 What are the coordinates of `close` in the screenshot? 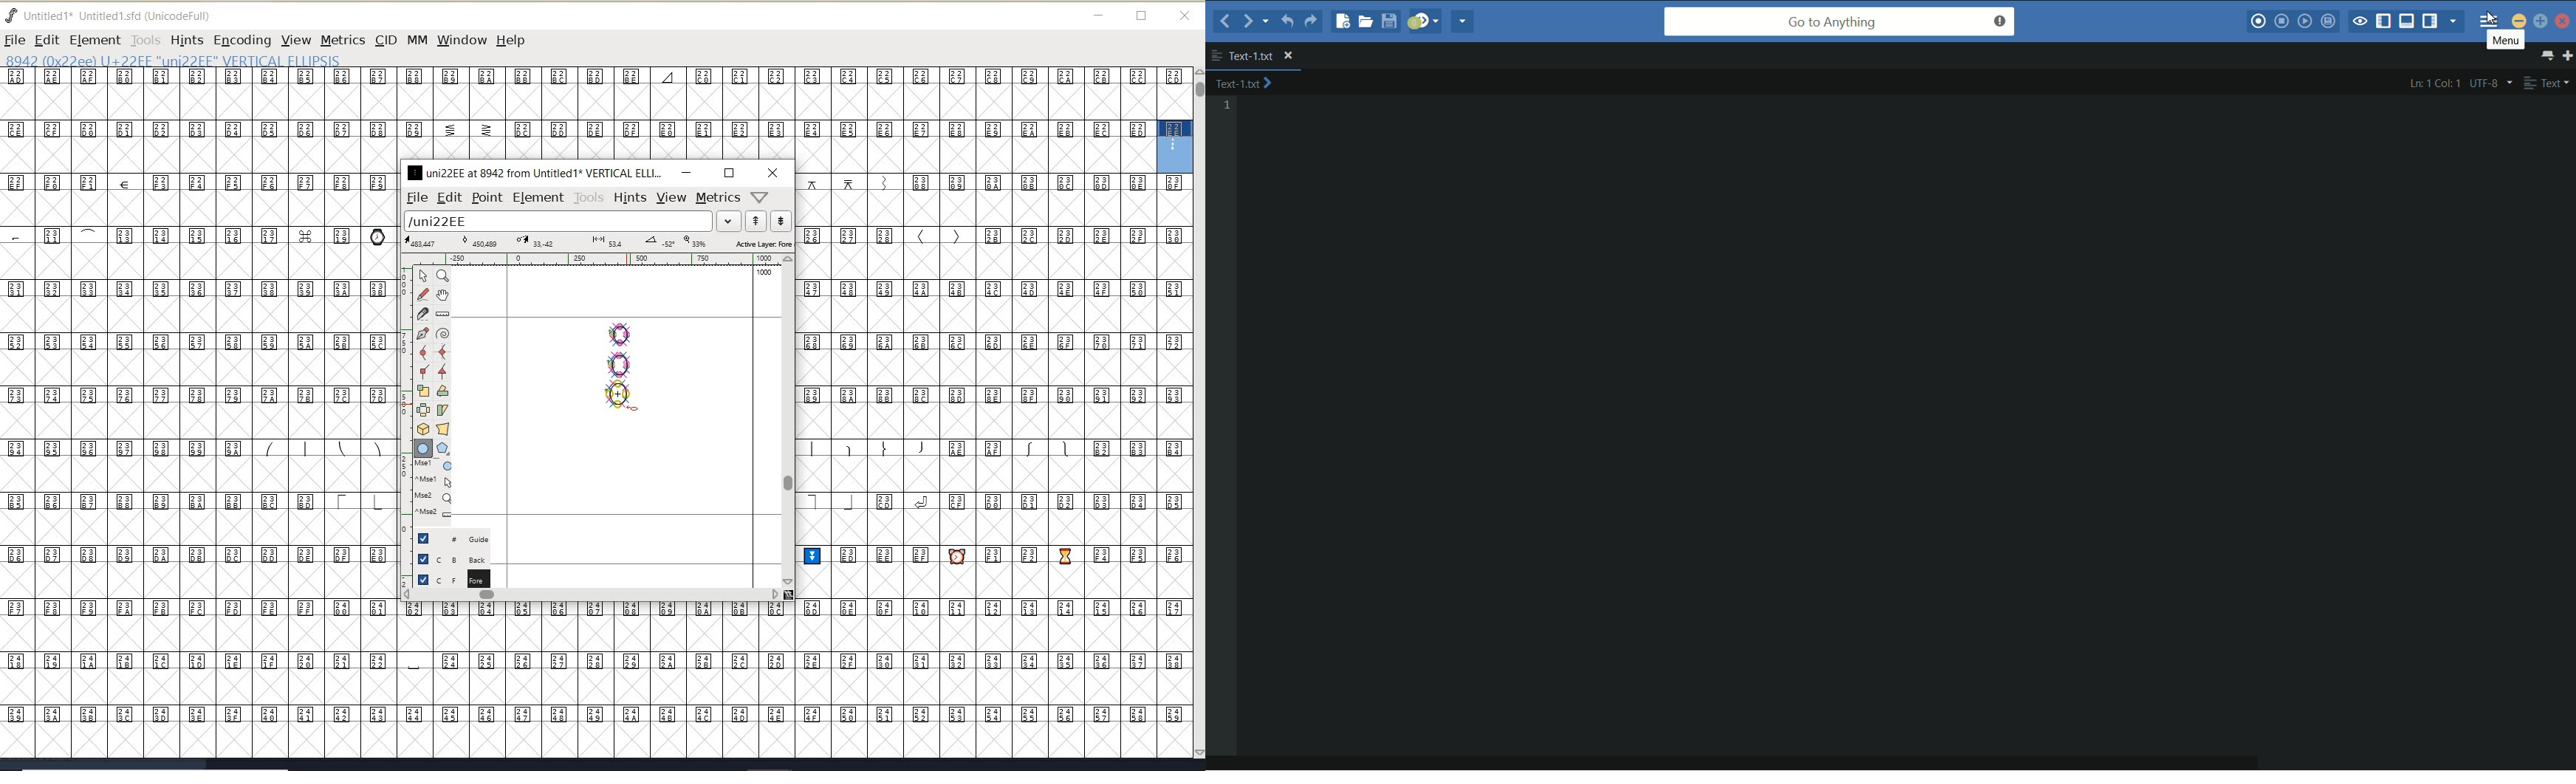 It's located at (1185, 16).